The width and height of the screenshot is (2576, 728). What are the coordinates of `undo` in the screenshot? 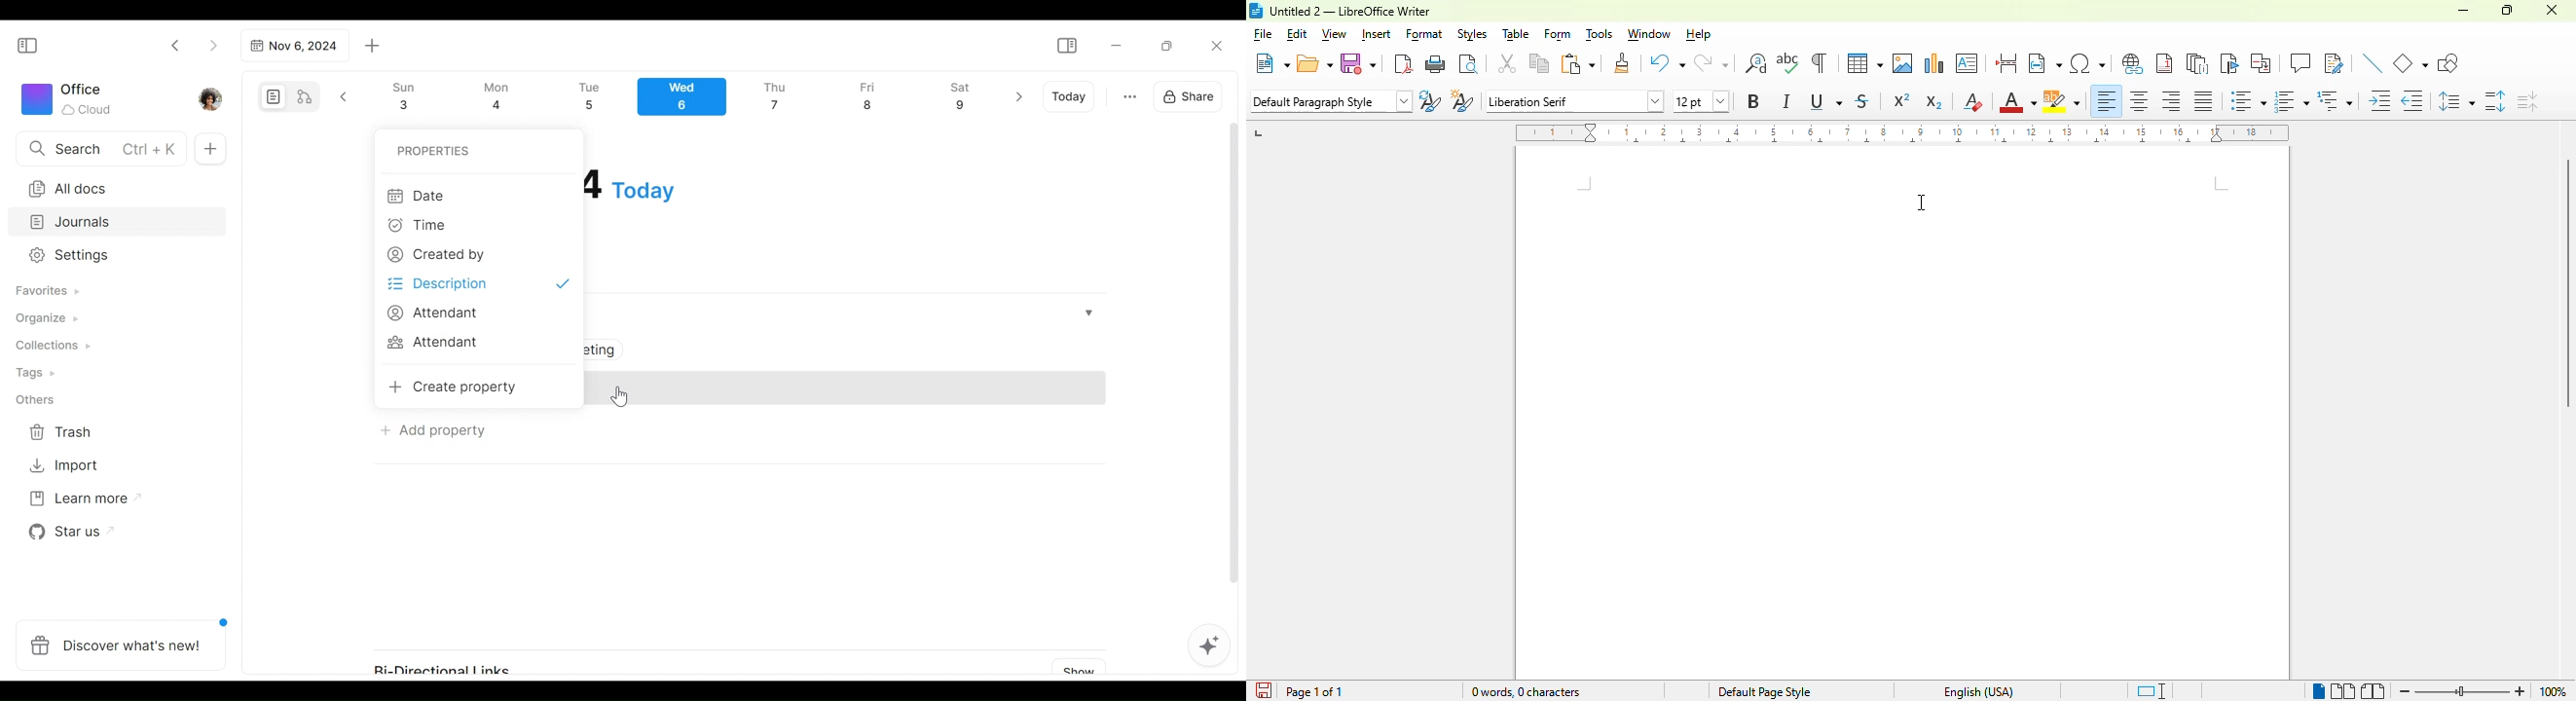 It's located at (1668, 64).